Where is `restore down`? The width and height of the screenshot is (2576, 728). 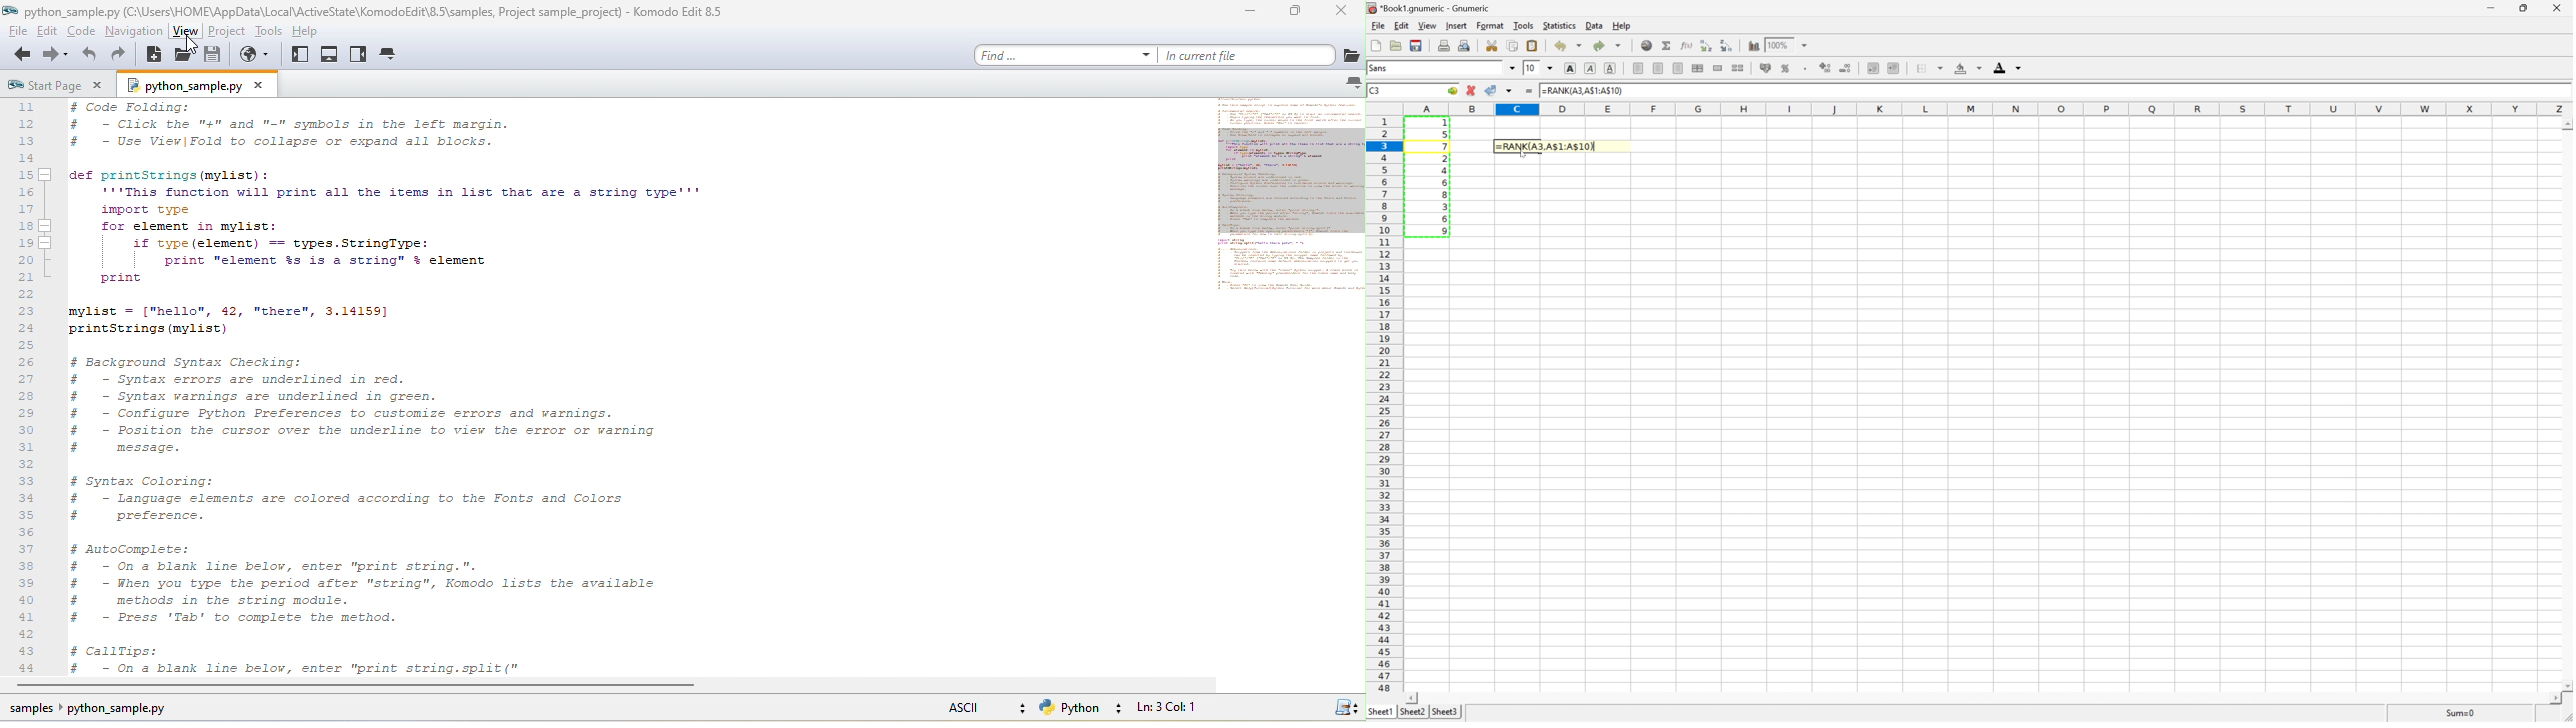 restore down is located at coordinates (2526, 8).